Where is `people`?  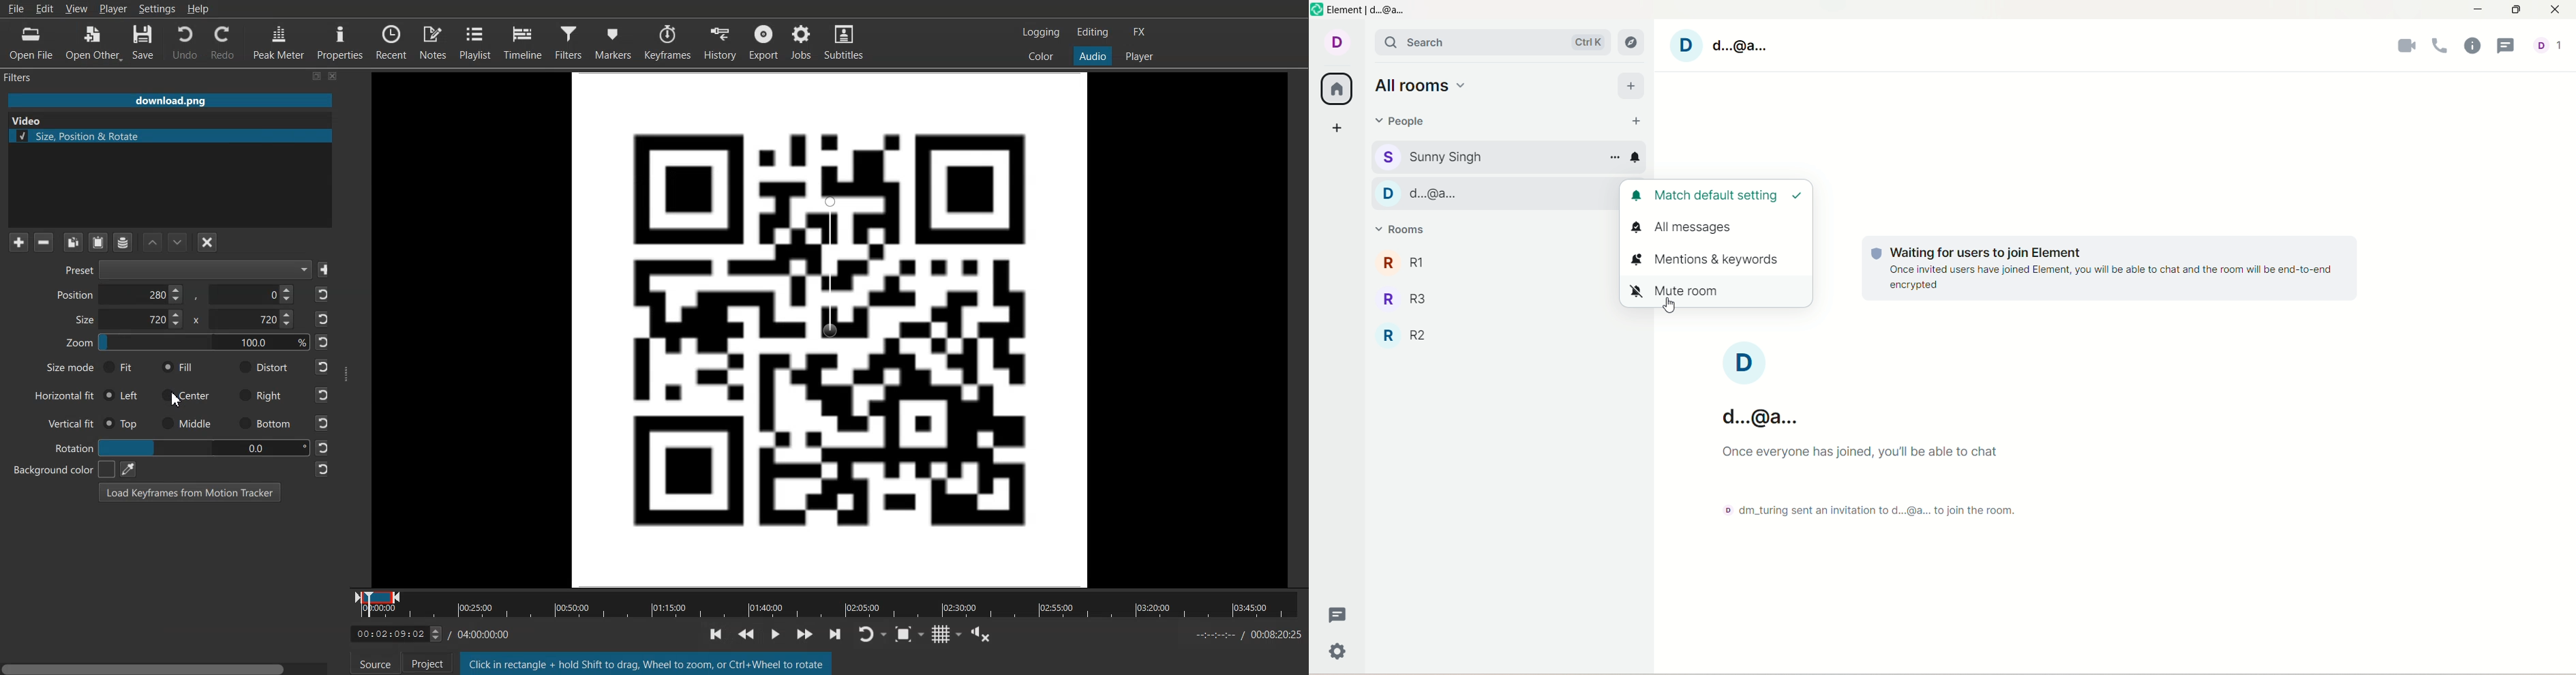
people is located at coordinates (1405, 120).